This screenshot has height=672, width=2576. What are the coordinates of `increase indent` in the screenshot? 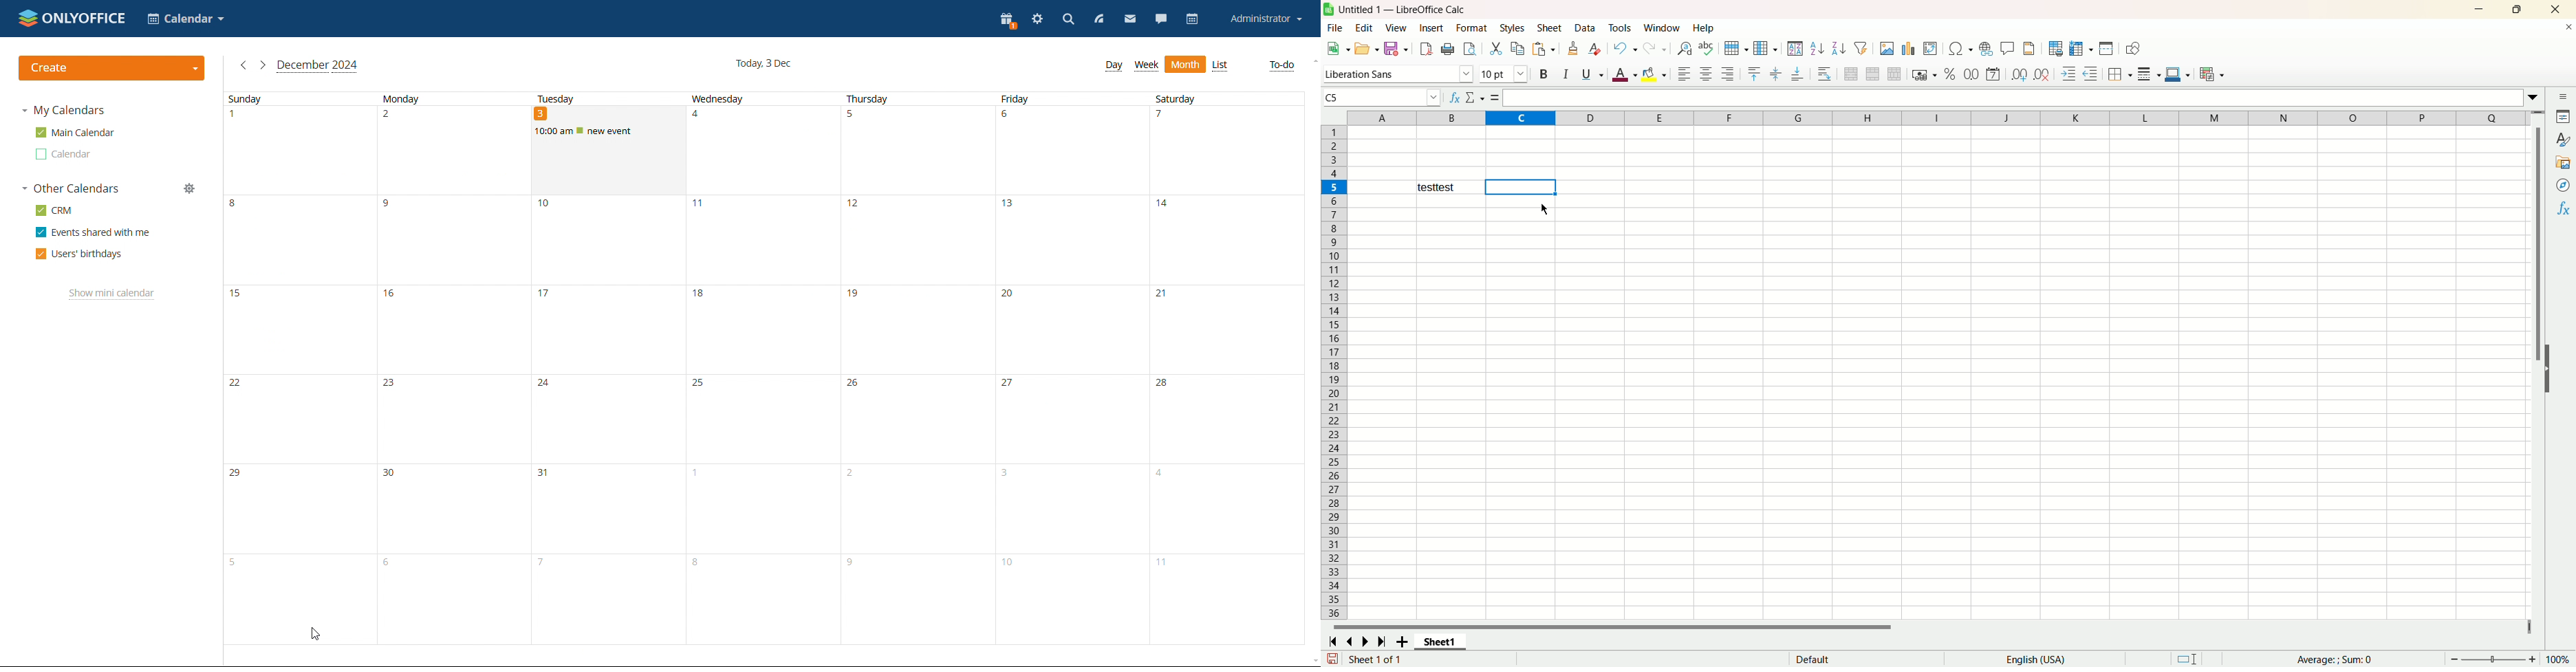 It's located at (2068, 75).